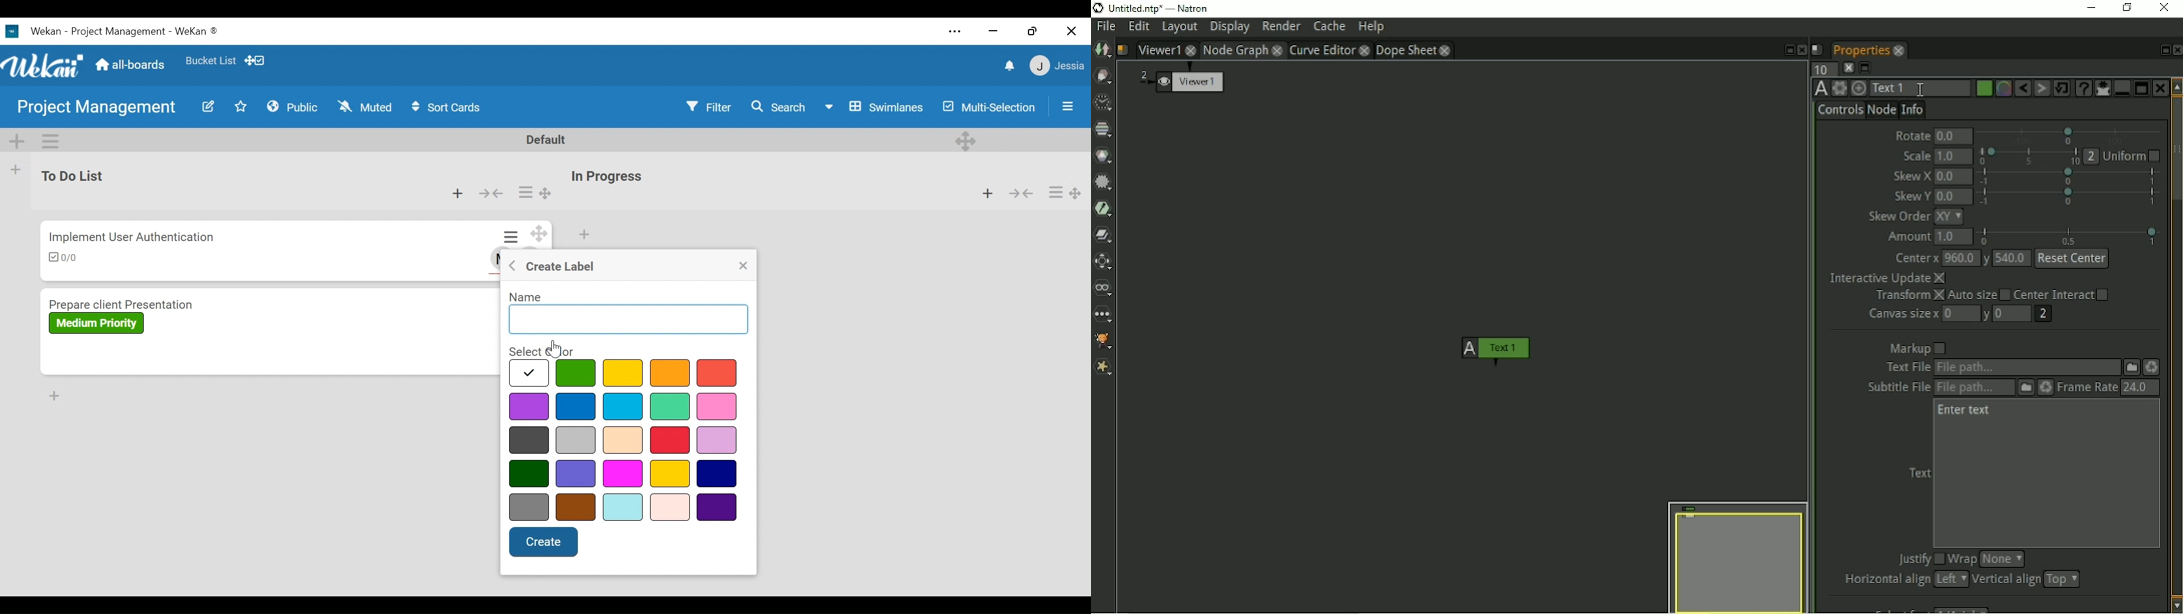 The image size is (2184, 616). What do you see at coordinates (541, 234) in the screenshot?
I see `Desktop drag handles` at bounding box center [541, 234].